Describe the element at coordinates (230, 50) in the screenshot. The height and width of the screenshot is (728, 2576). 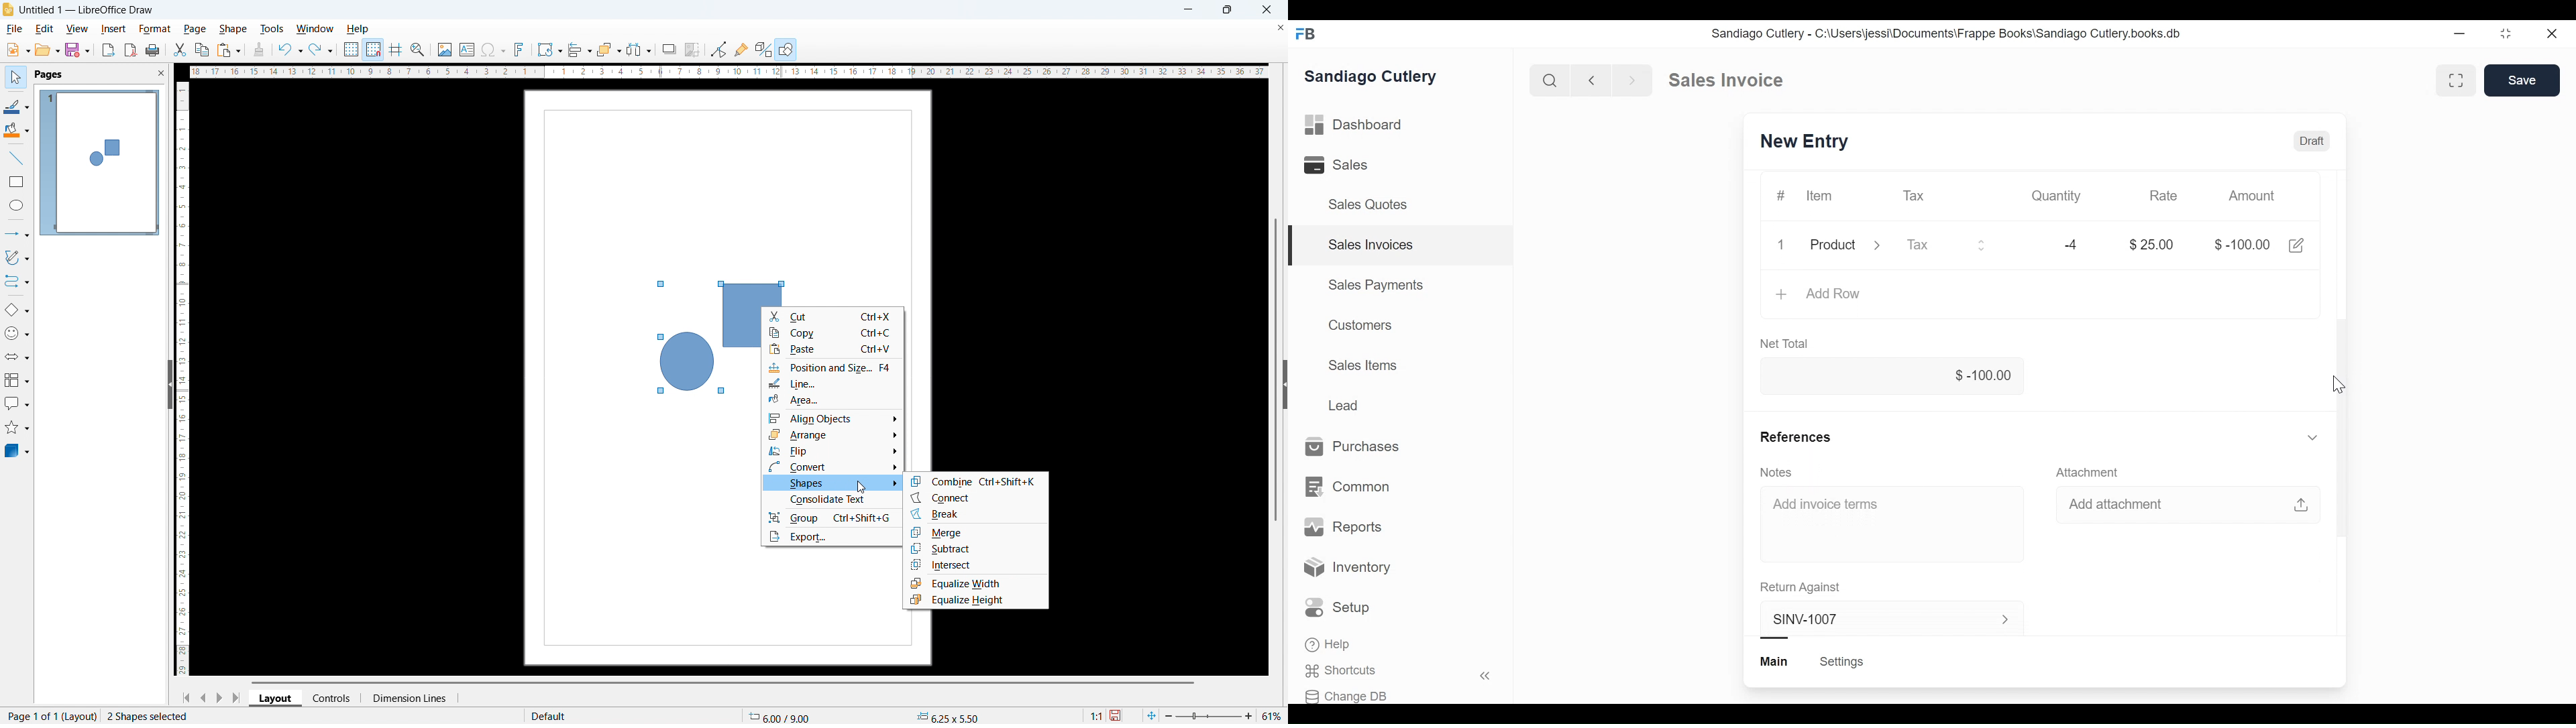
I see `paste` at that location.